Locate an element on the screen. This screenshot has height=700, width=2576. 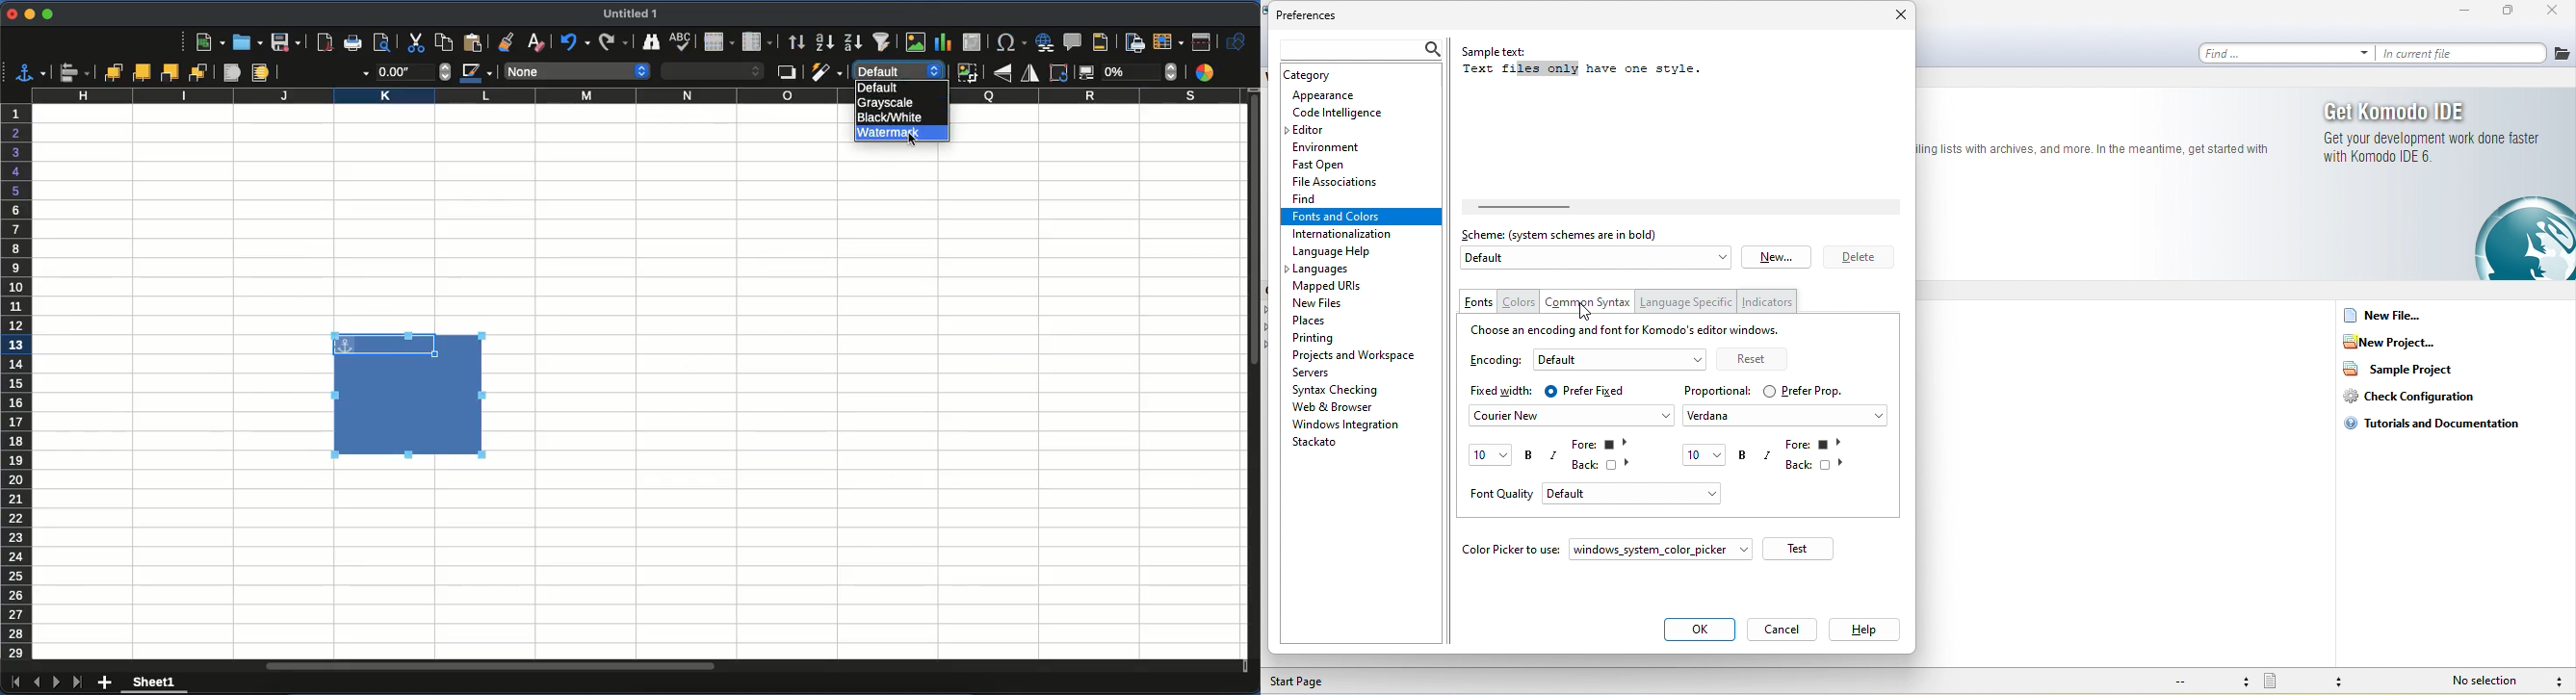
file encoding is located at coordinates (2211, 682).